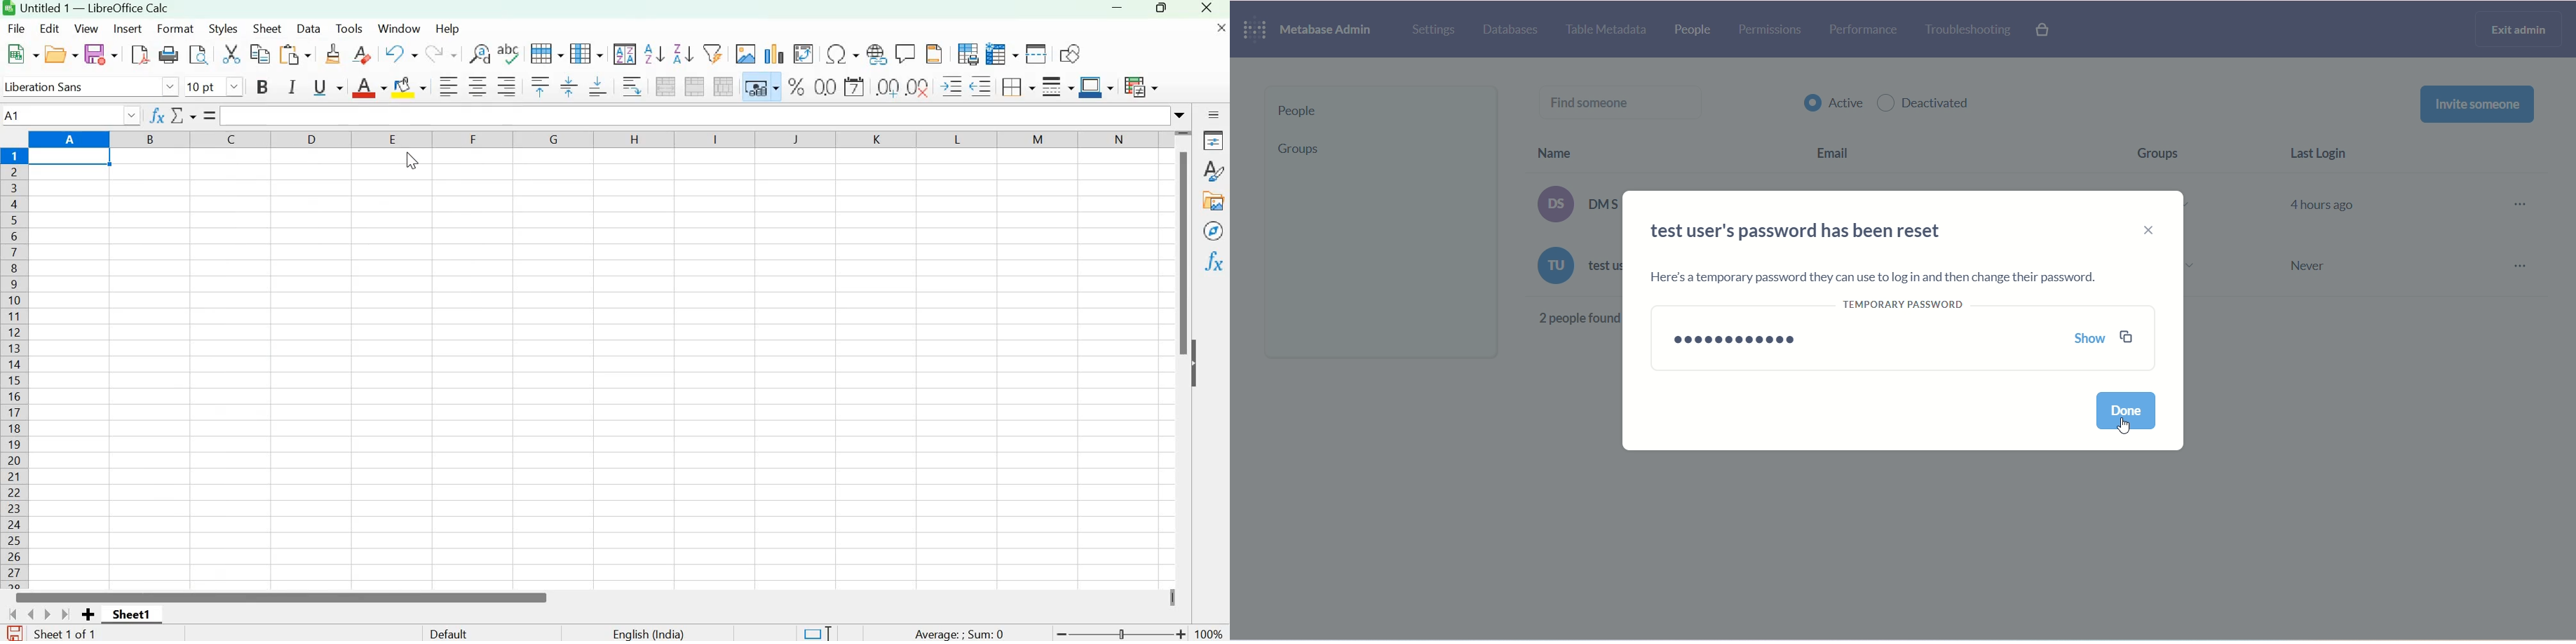 The image size is (2576, 644). What do you see at coordinates (15, 368) in the screenshot?
I see `Columns` at bounding box center [15, 368].